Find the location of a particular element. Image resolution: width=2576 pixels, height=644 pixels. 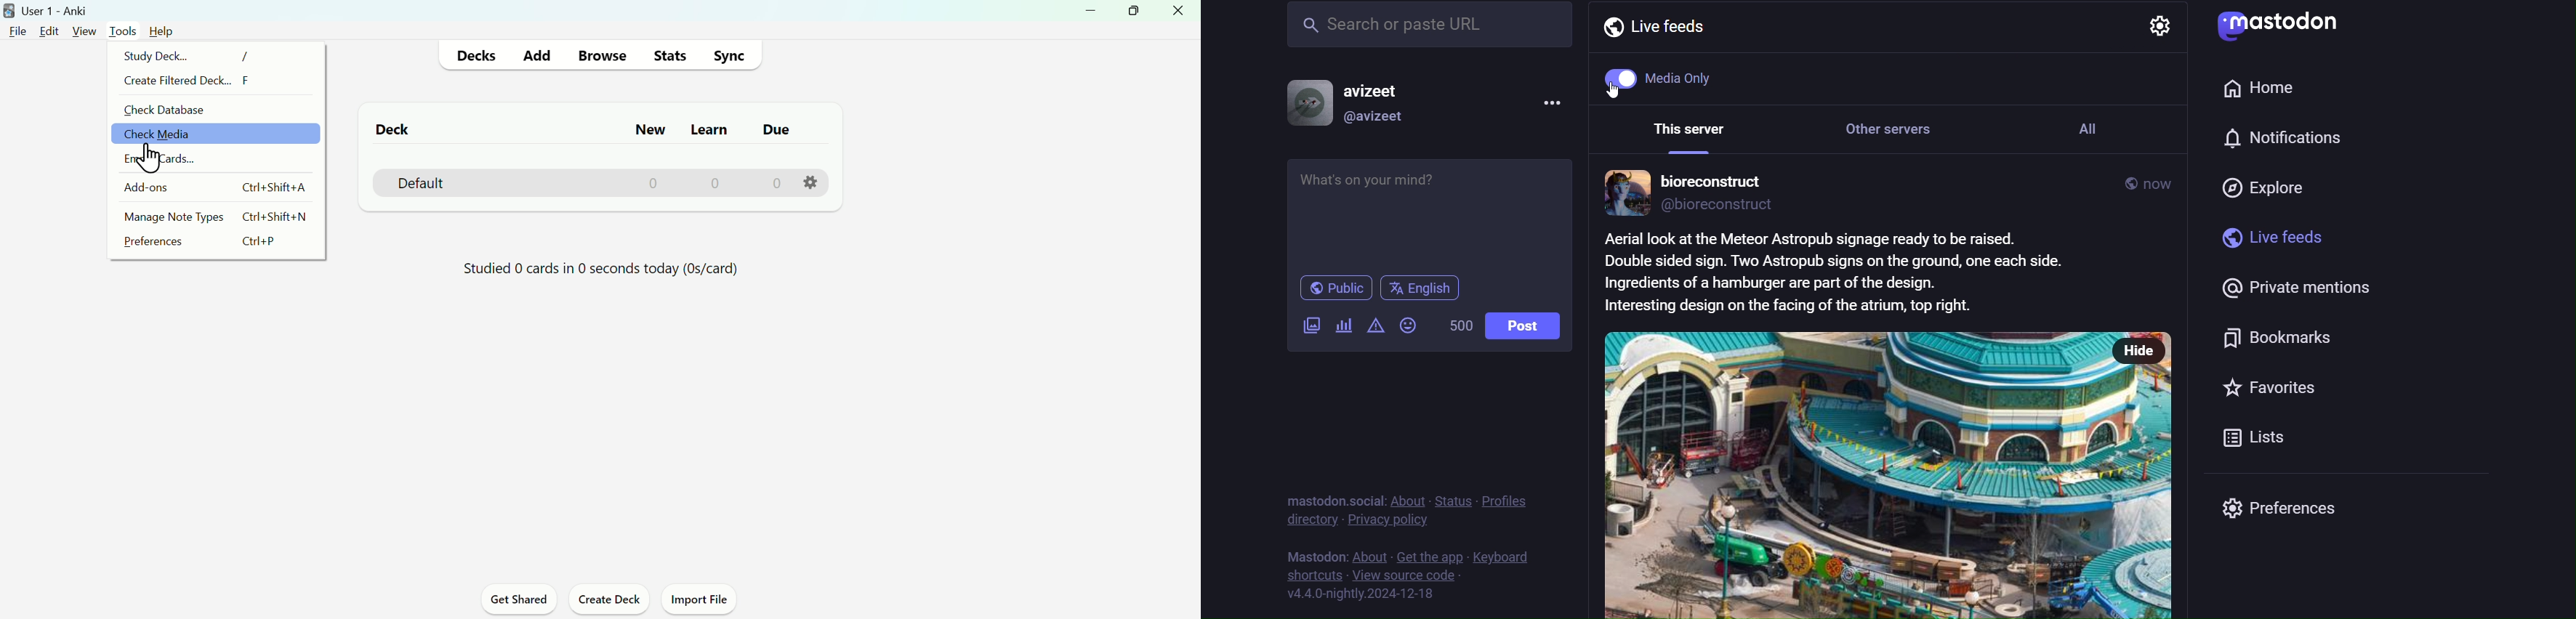

Preferences Ctrl+P is located at coordinates (210, 245).